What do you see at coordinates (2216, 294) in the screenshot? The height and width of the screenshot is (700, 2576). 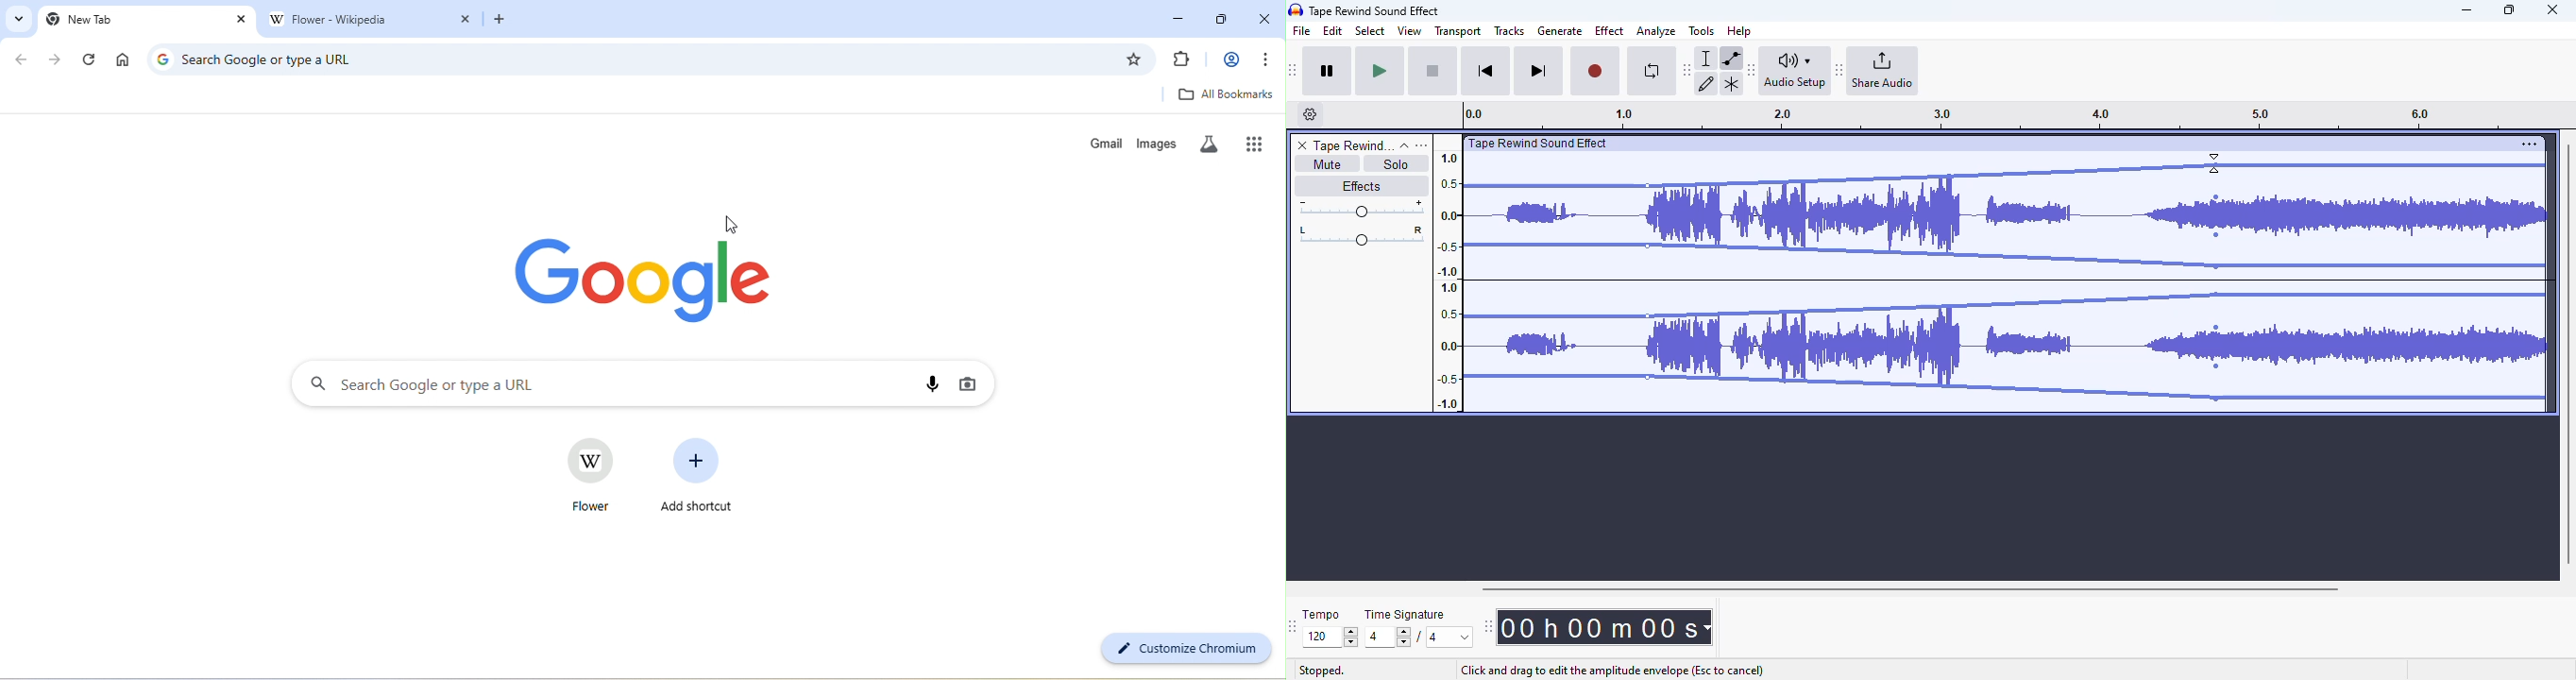 I see `Control point` at bounding box center [2216, 294].